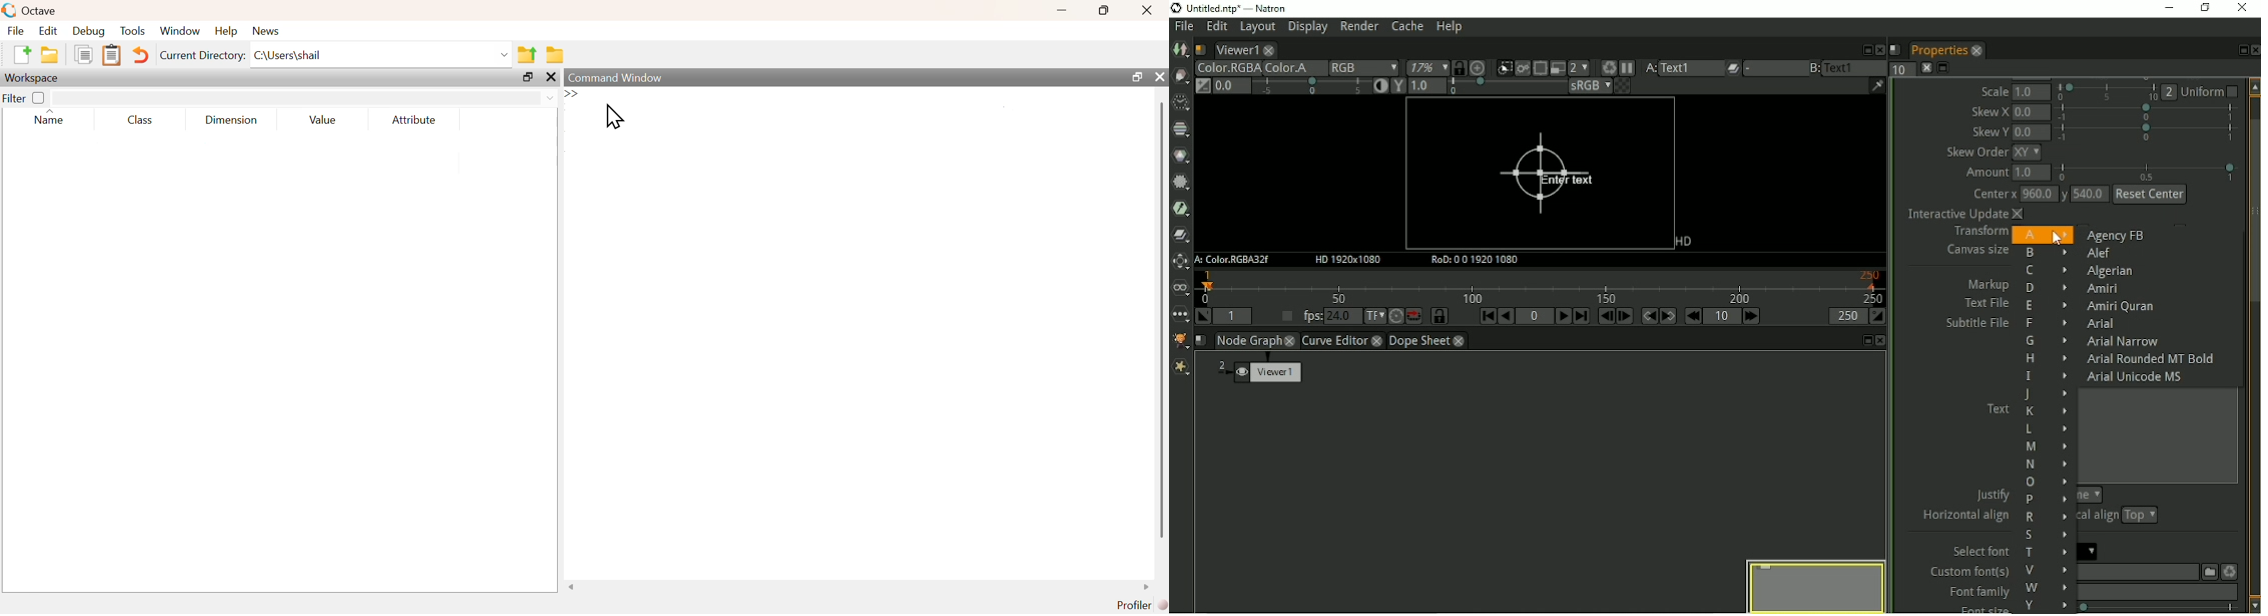 The image size is (2268, 616). What do you see at coordinates (180, 30) in the screenshot?
I see `Window` at bounding box center [180, 30].